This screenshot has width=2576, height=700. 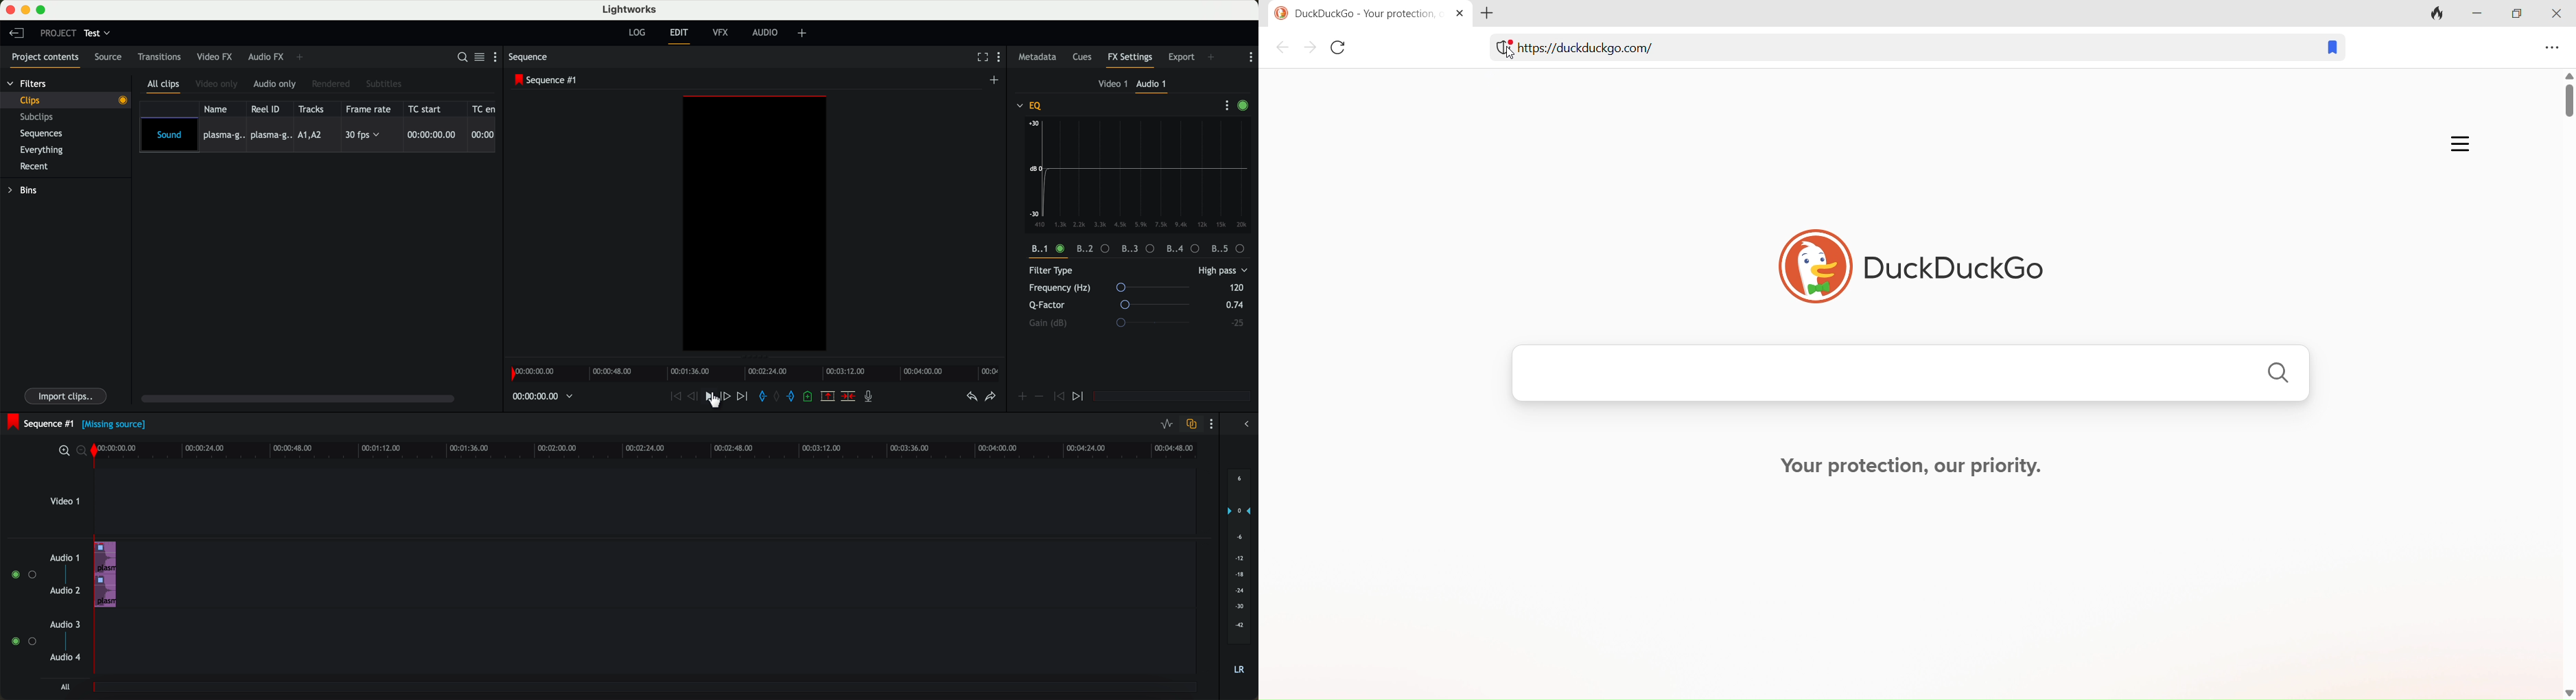 I want to click on reel ID, so click(x=268, y=109).